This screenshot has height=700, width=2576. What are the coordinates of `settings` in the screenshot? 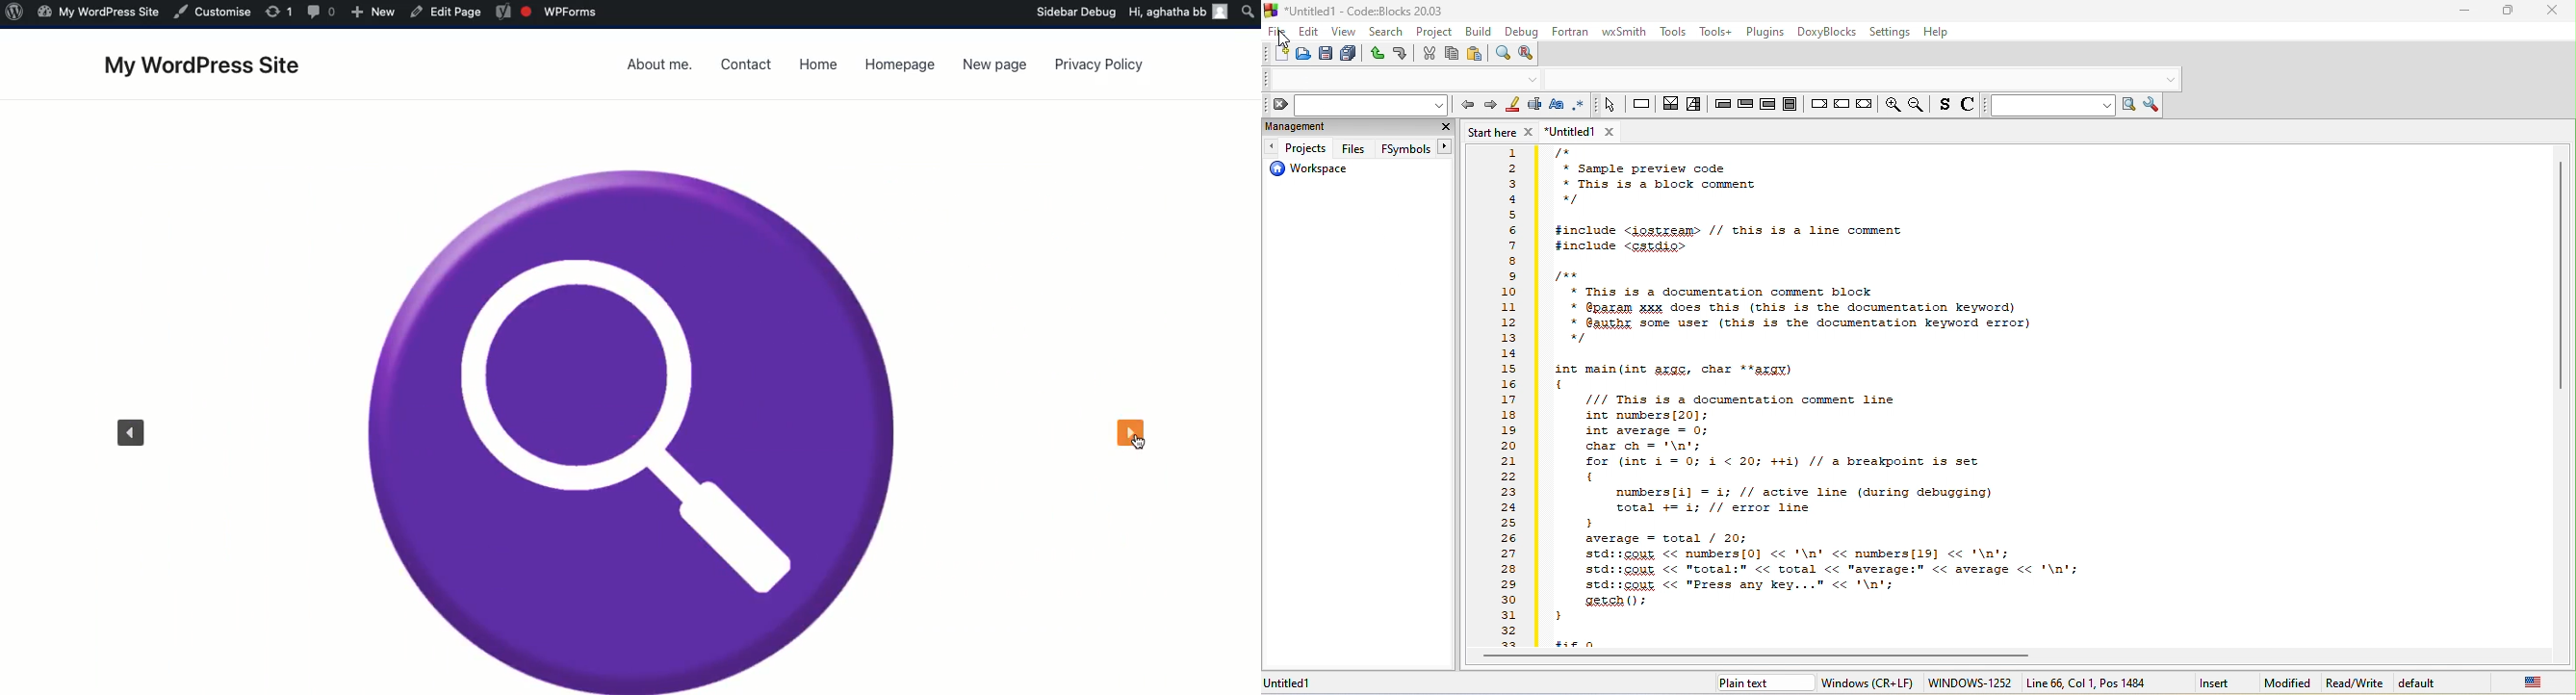 It's located at (1890, 33).